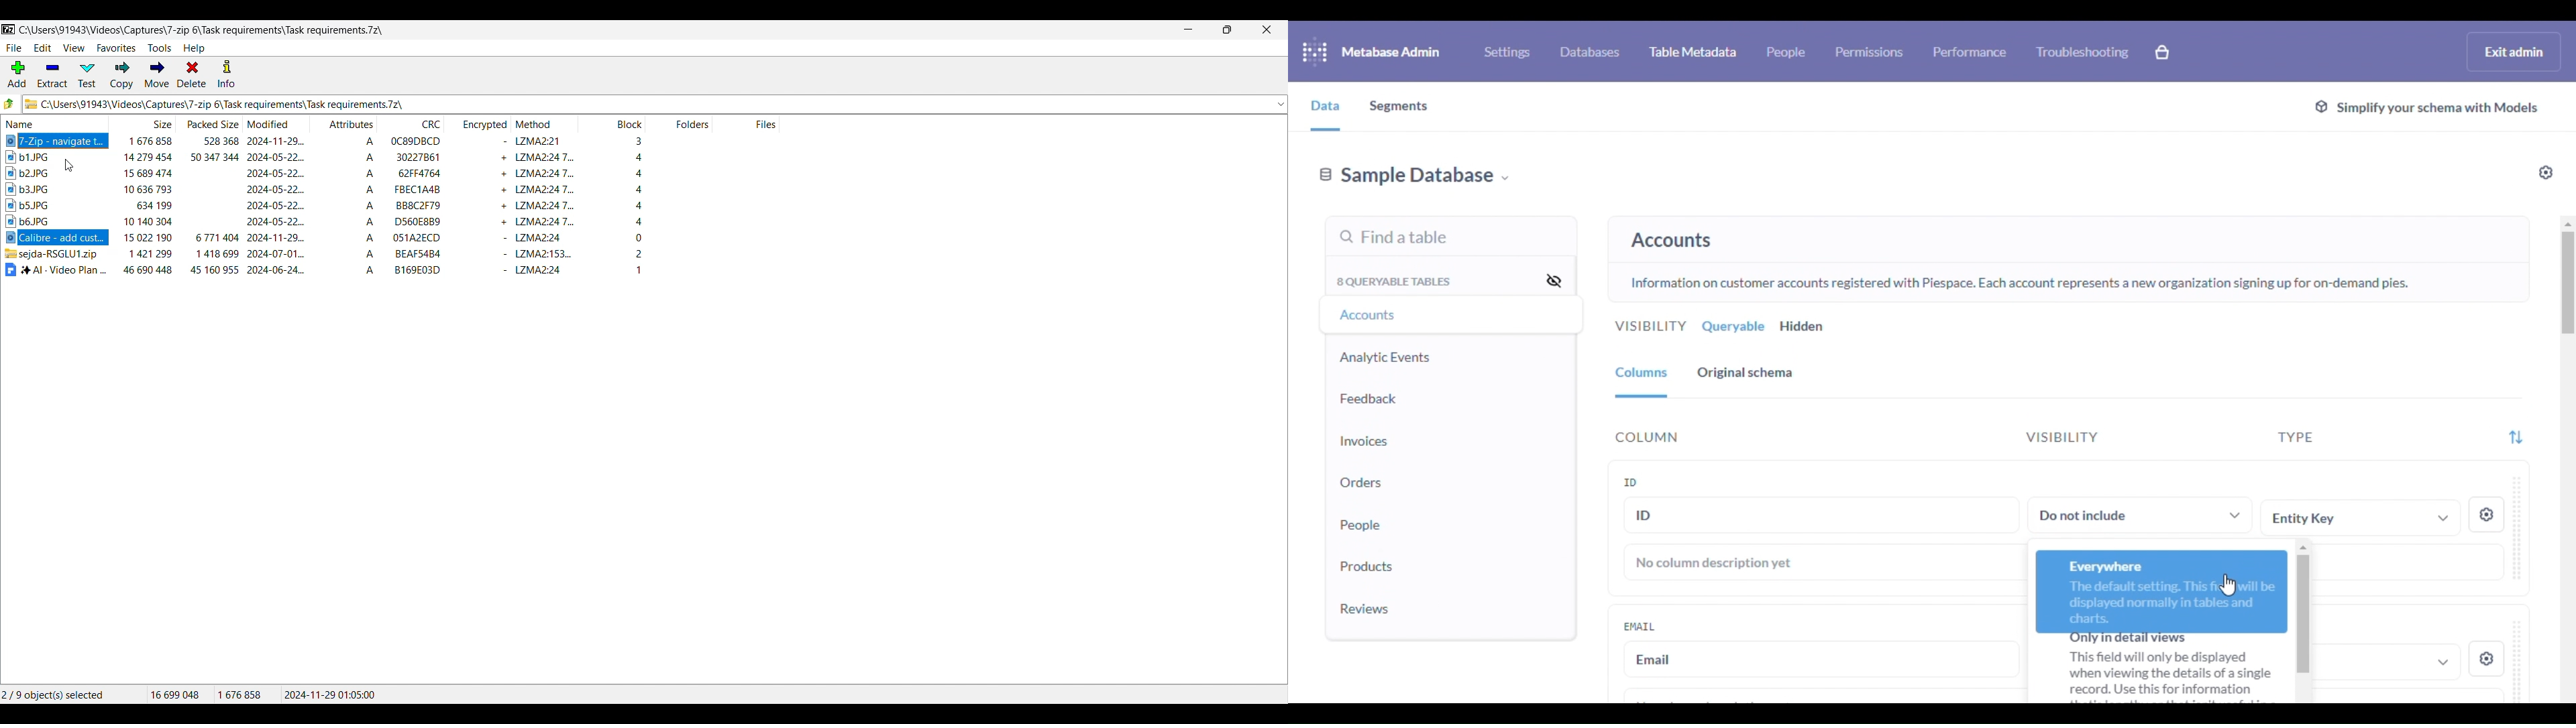 This screenshot has height=728, width=2576. What do you see at coordinates (17, 74) in the screenshot?
I see `Add` at bounding box center [17, 74].